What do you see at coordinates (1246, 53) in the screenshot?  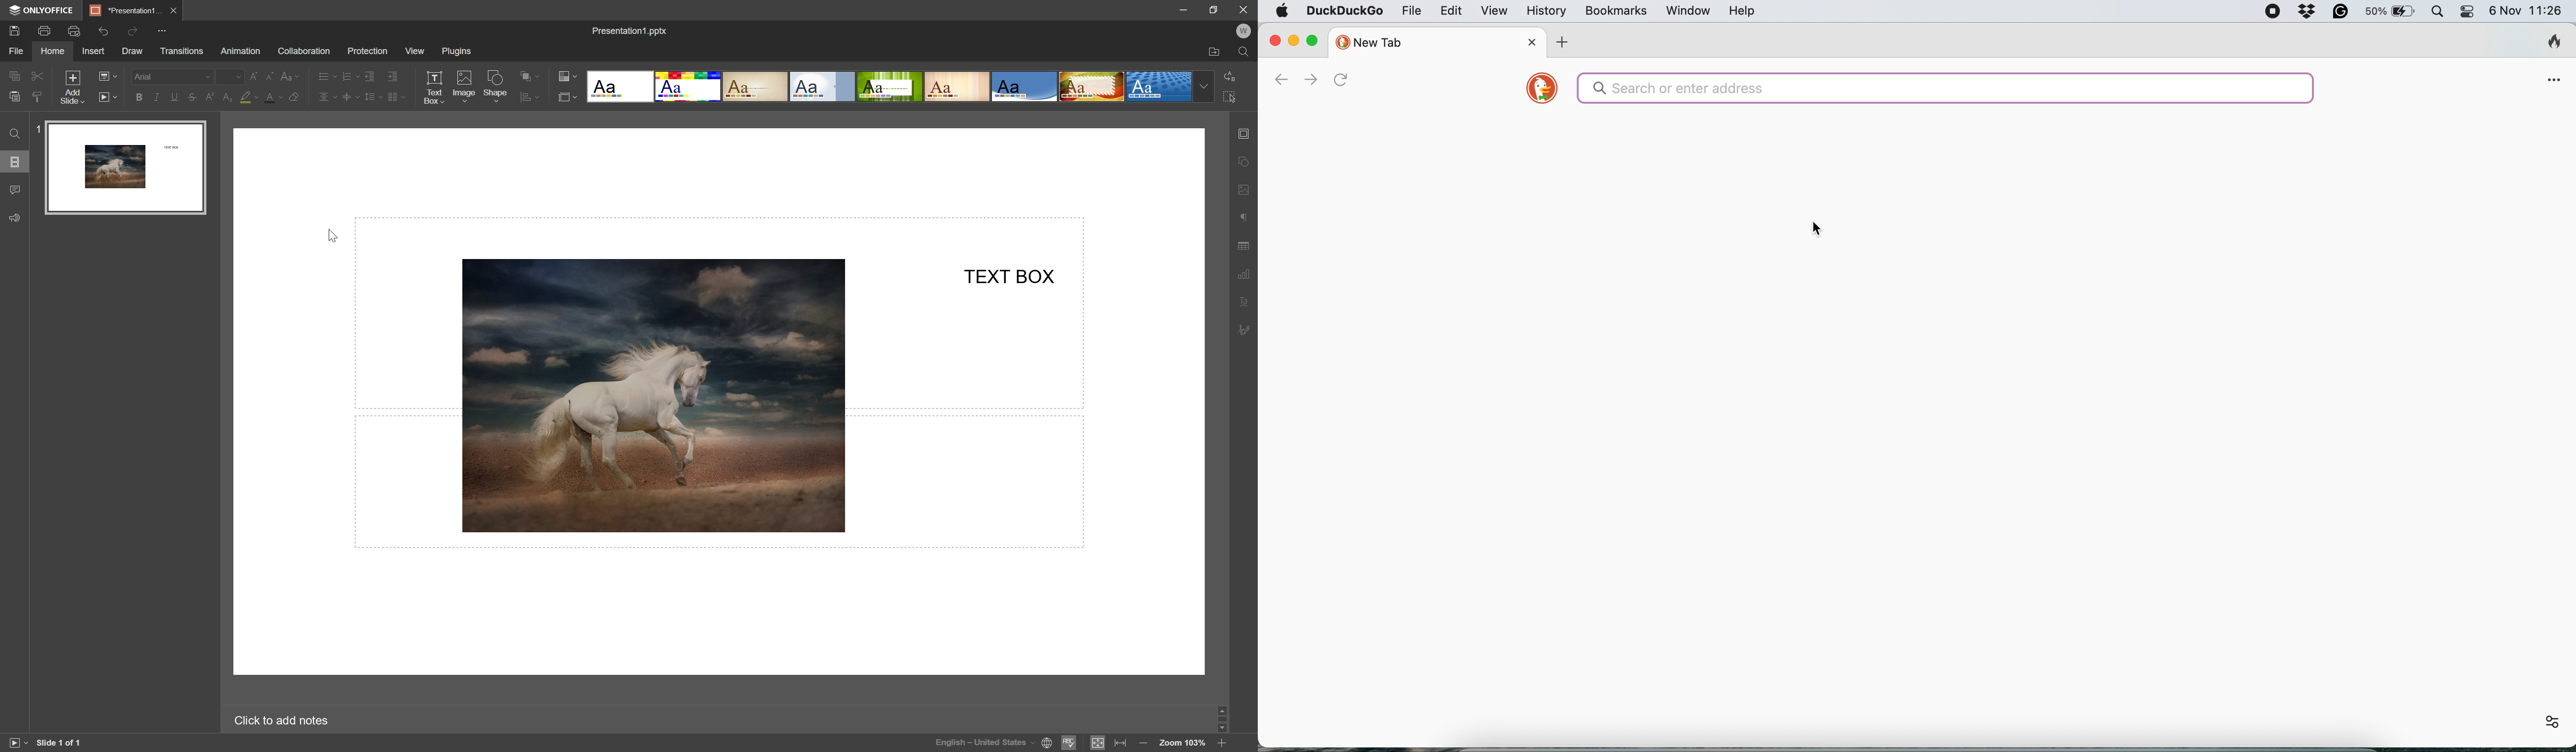 I see `find` at bounding box center [1246, 53].